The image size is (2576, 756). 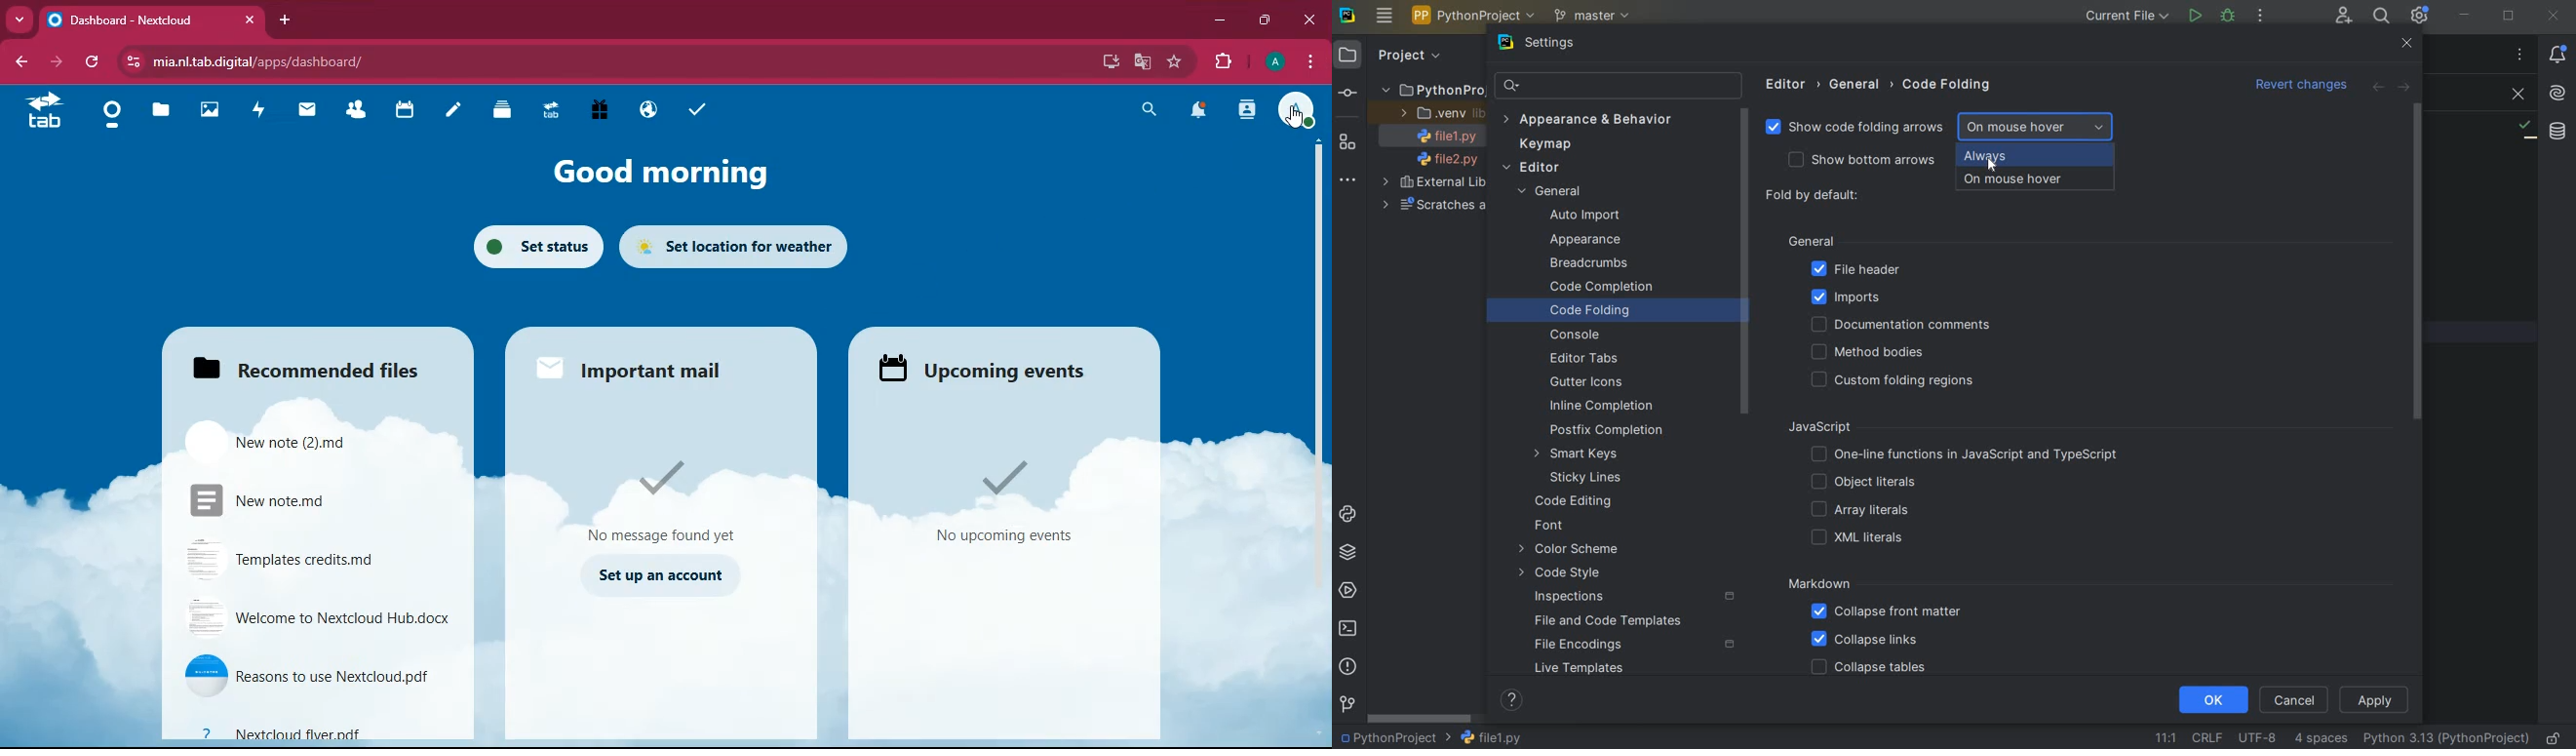 I want to click on file, so click(x=303, y=445).